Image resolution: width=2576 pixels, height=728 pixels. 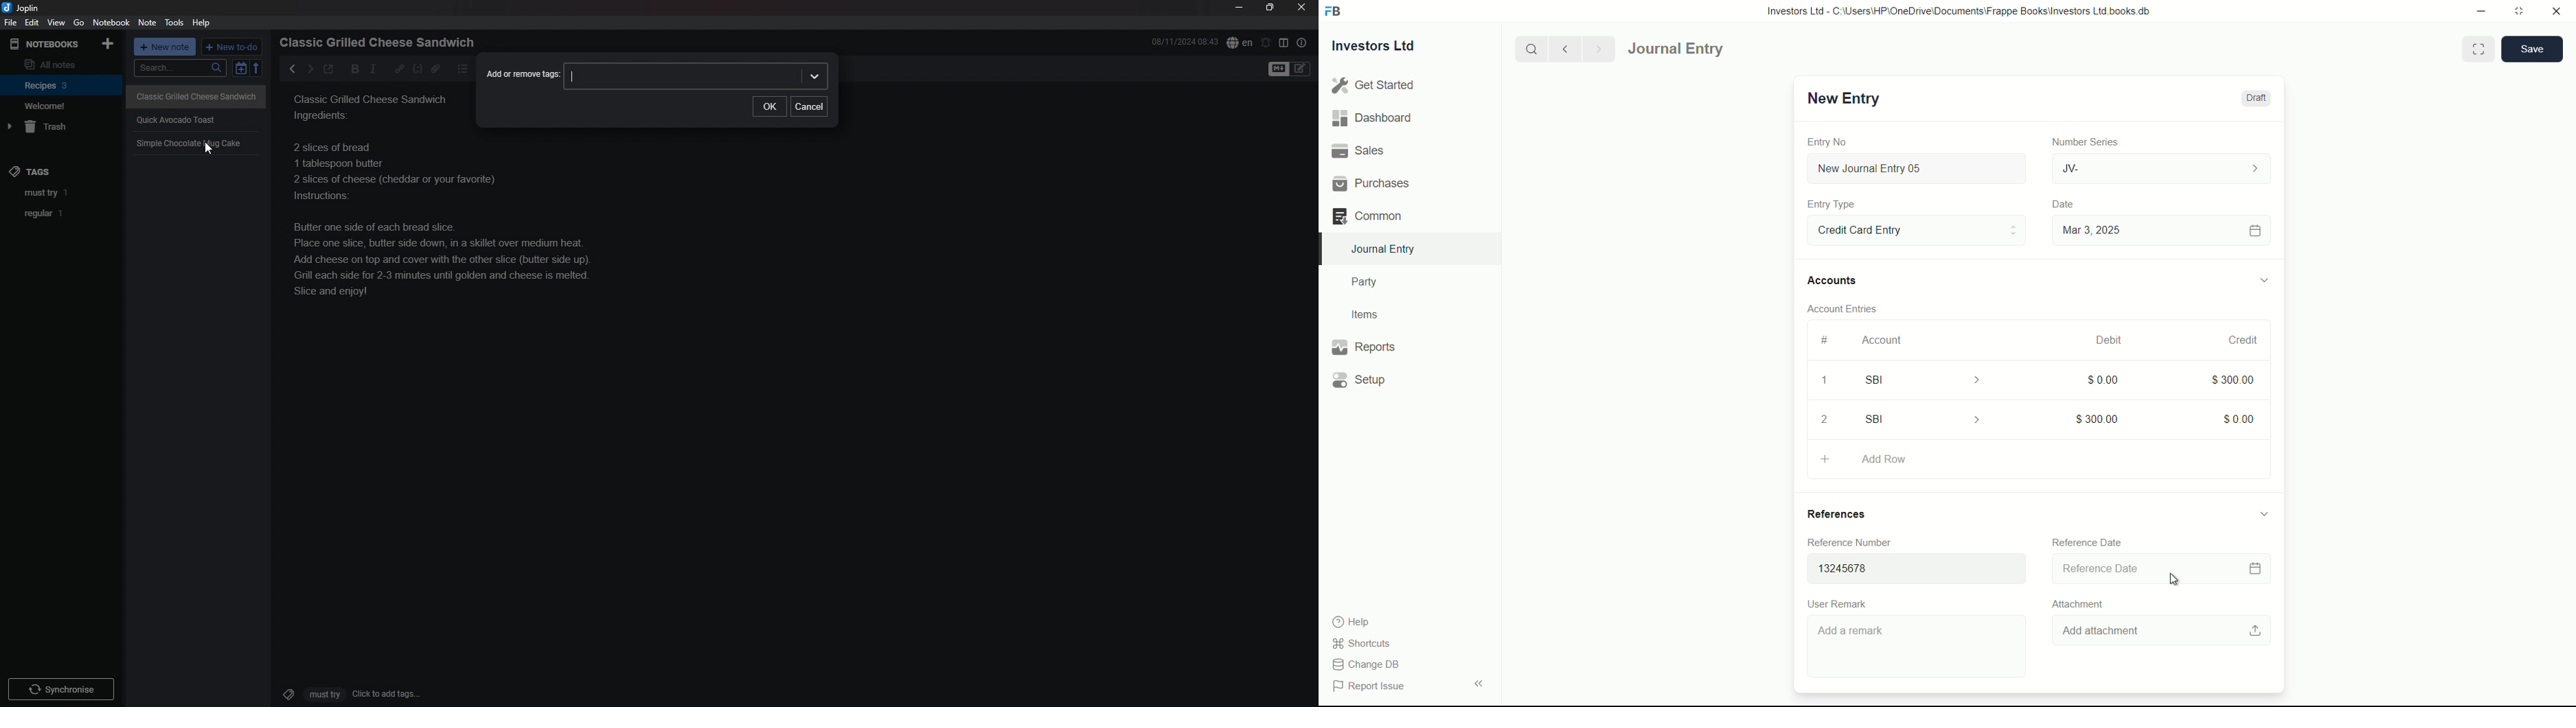 I want to click on Classic grilled cheese sandwich ingredients, so click(x=457, y=218).